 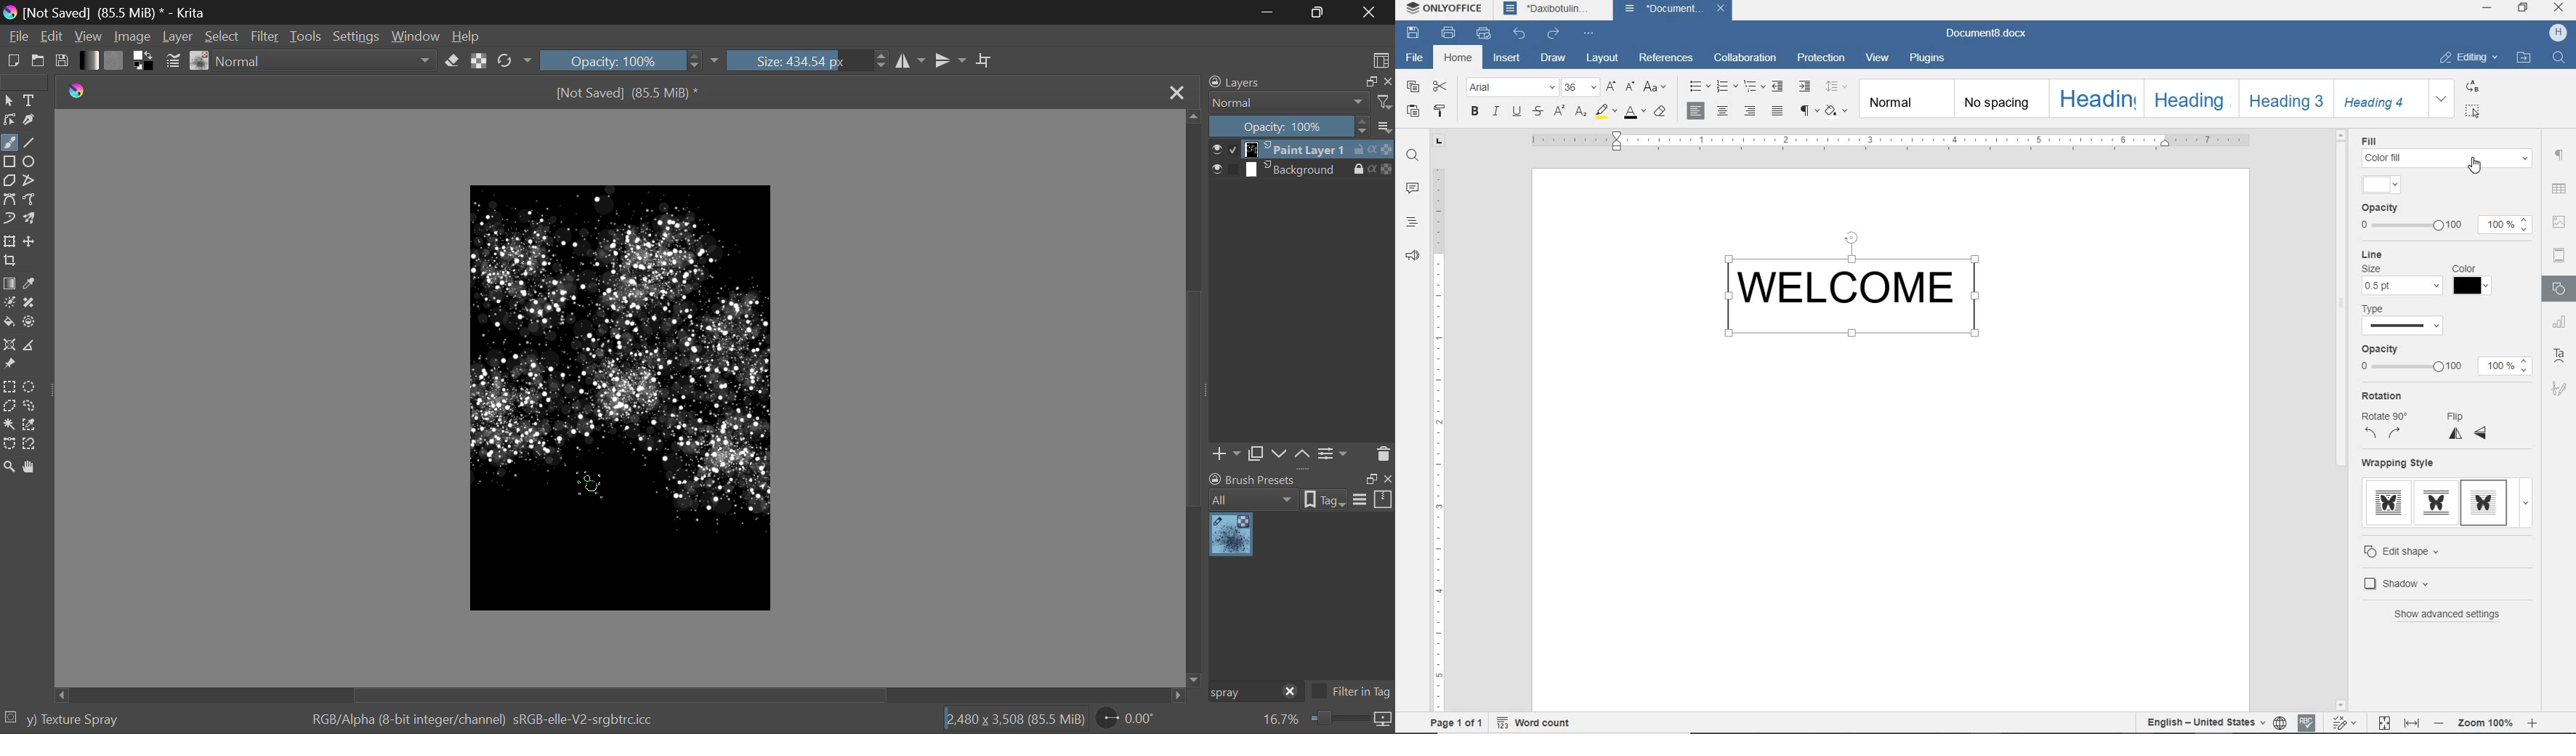 What do you see at coordinates (2377, 309) in the screenshot?
I see `Line Type` at bounding box center [2377, 309].